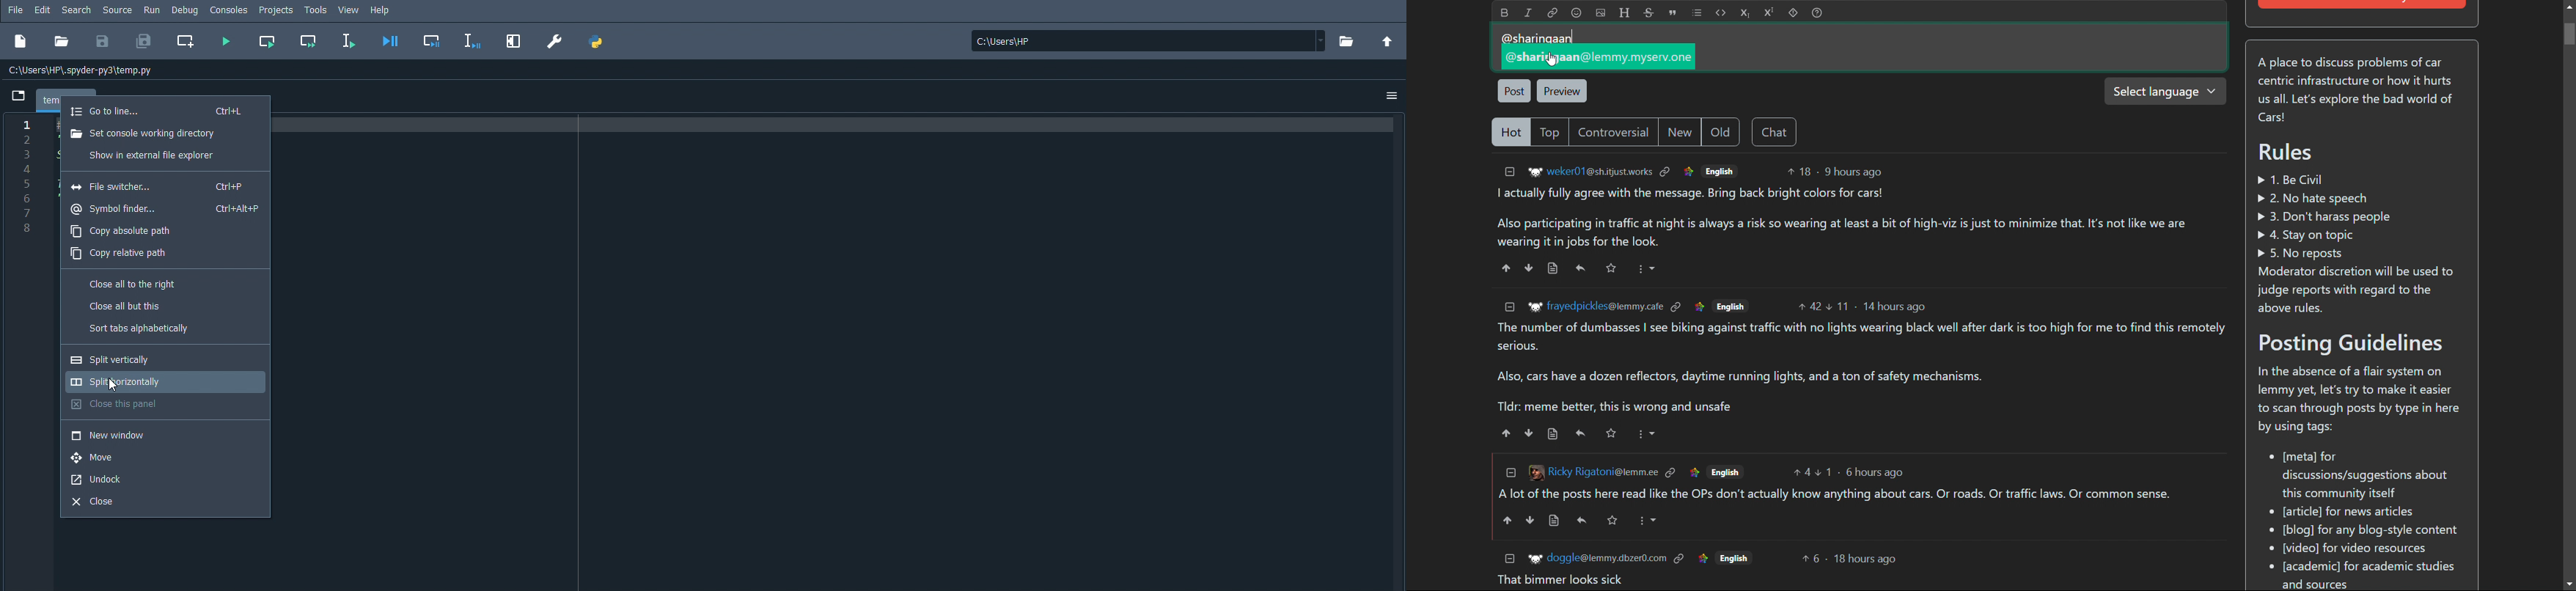 The height and width of the screenshot is (616, 2576). What do you see at coordinates (390, 41) in the screenshot?
I see `Debug file` at bounding box center [390, 41].